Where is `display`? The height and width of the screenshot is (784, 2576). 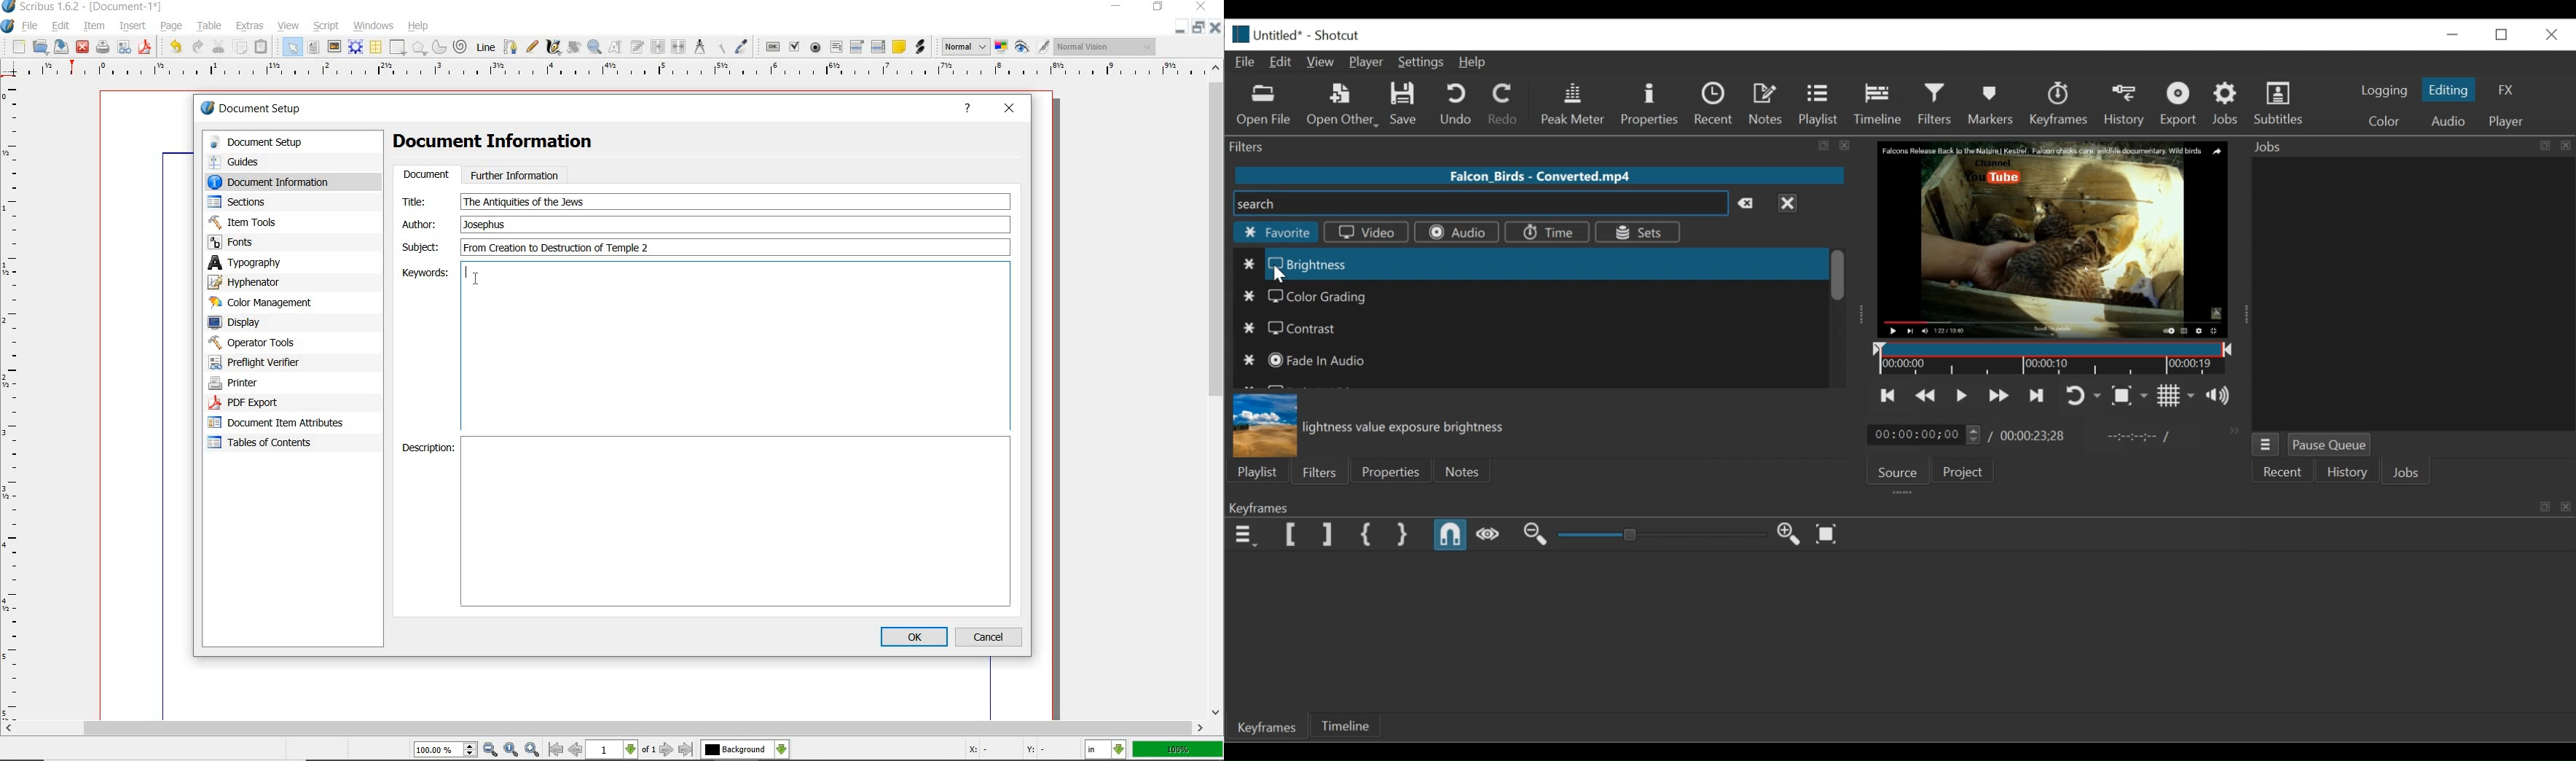
display is located at coordinates (260, 321).